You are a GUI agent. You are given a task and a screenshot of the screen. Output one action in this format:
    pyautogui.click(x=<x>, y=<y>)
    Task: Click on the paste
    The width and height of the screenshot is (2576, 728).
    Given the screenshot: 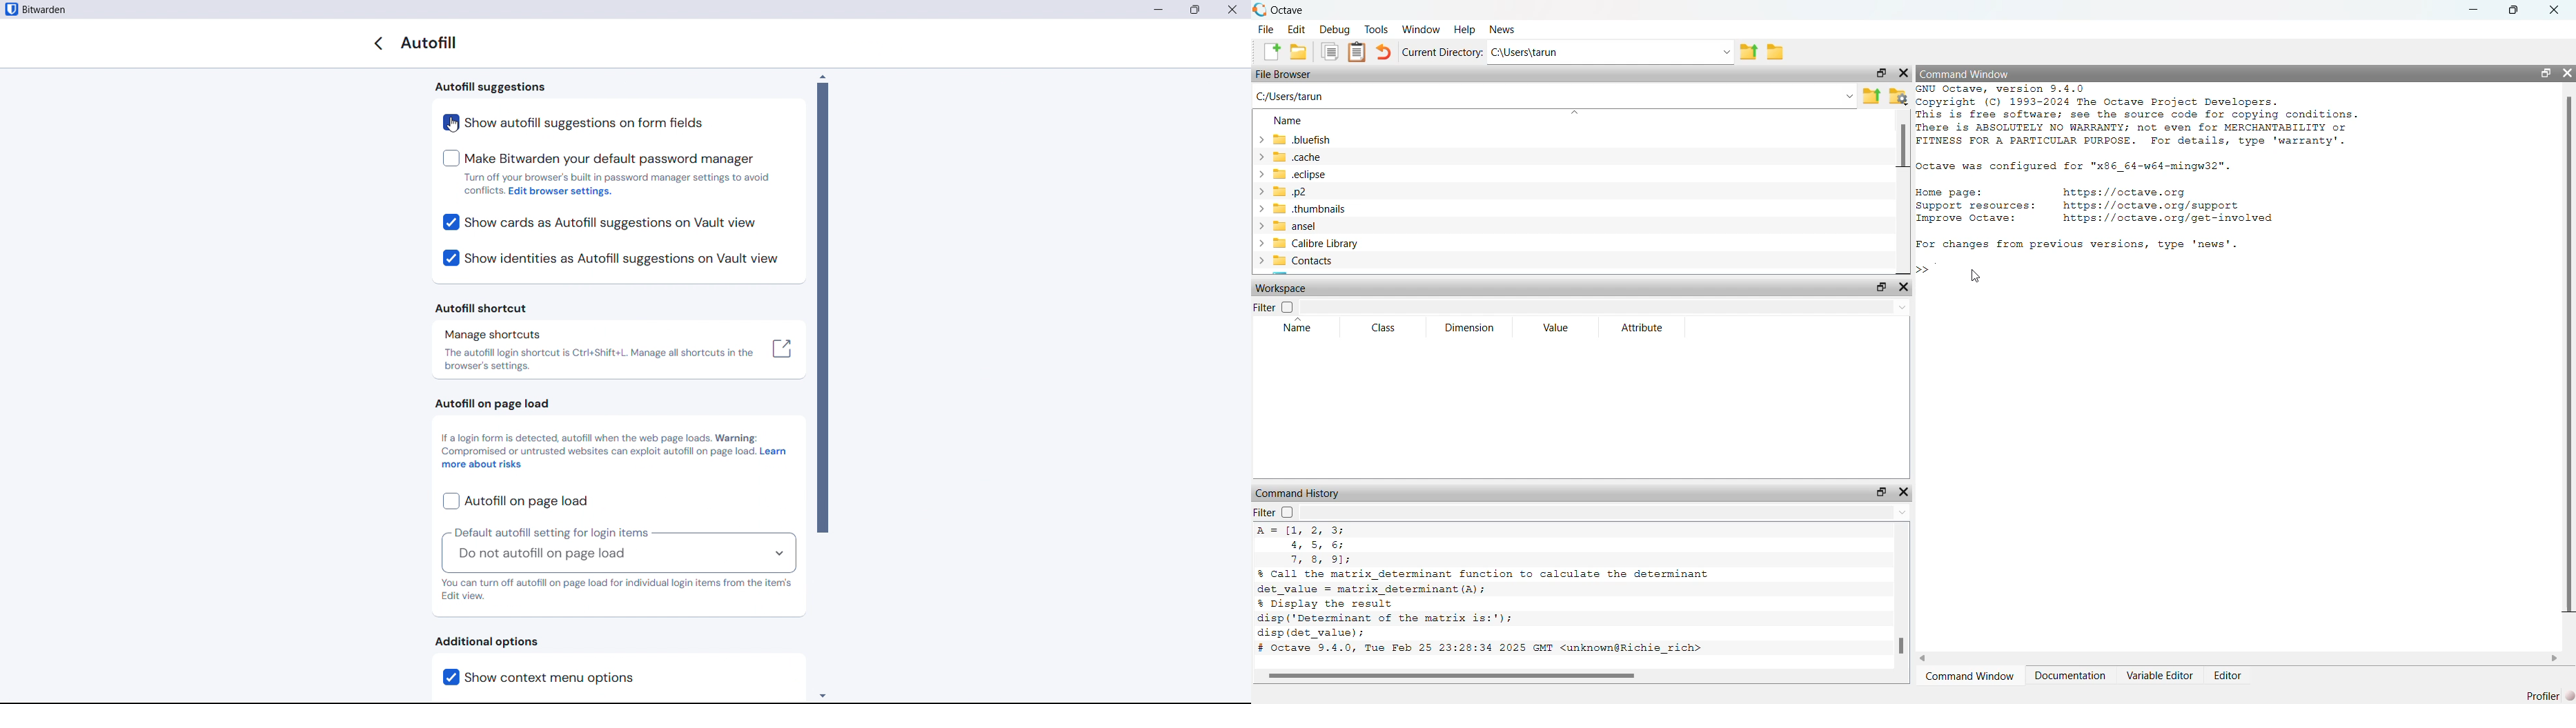 What is the action you would take?
    pyautogui.click(x=1357, y=52)
    